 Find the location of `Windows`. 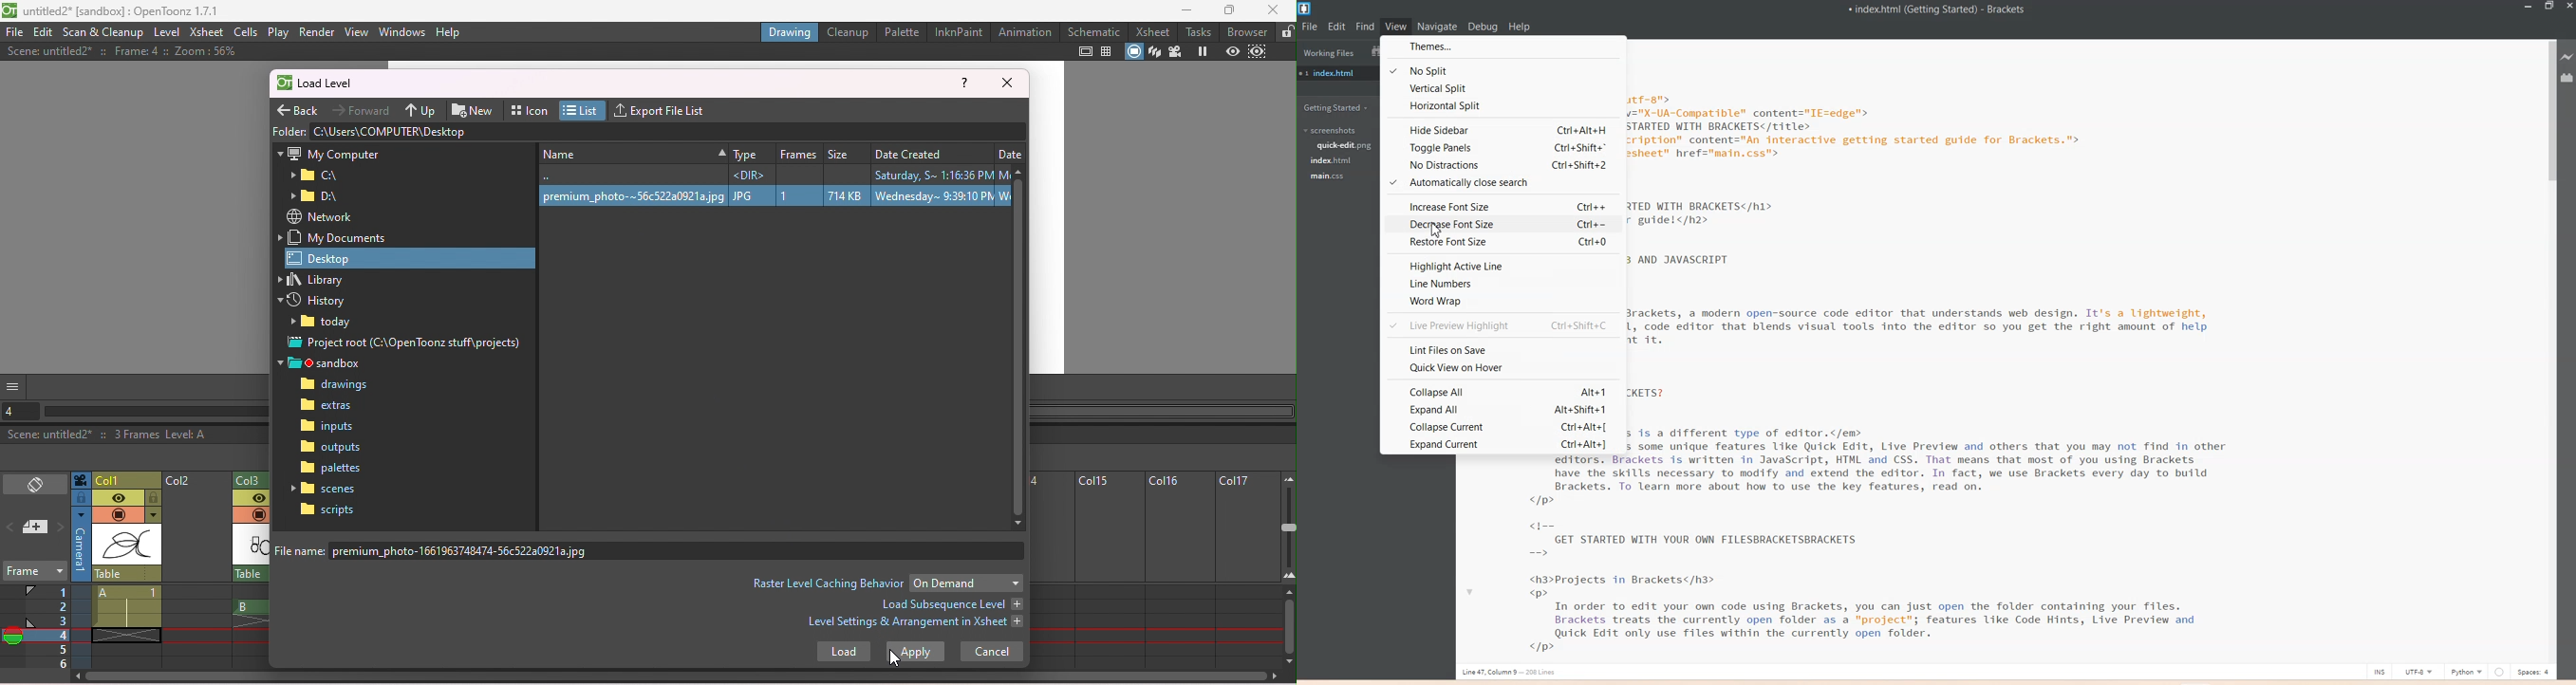

Windows is located at coordinates (402, 30).